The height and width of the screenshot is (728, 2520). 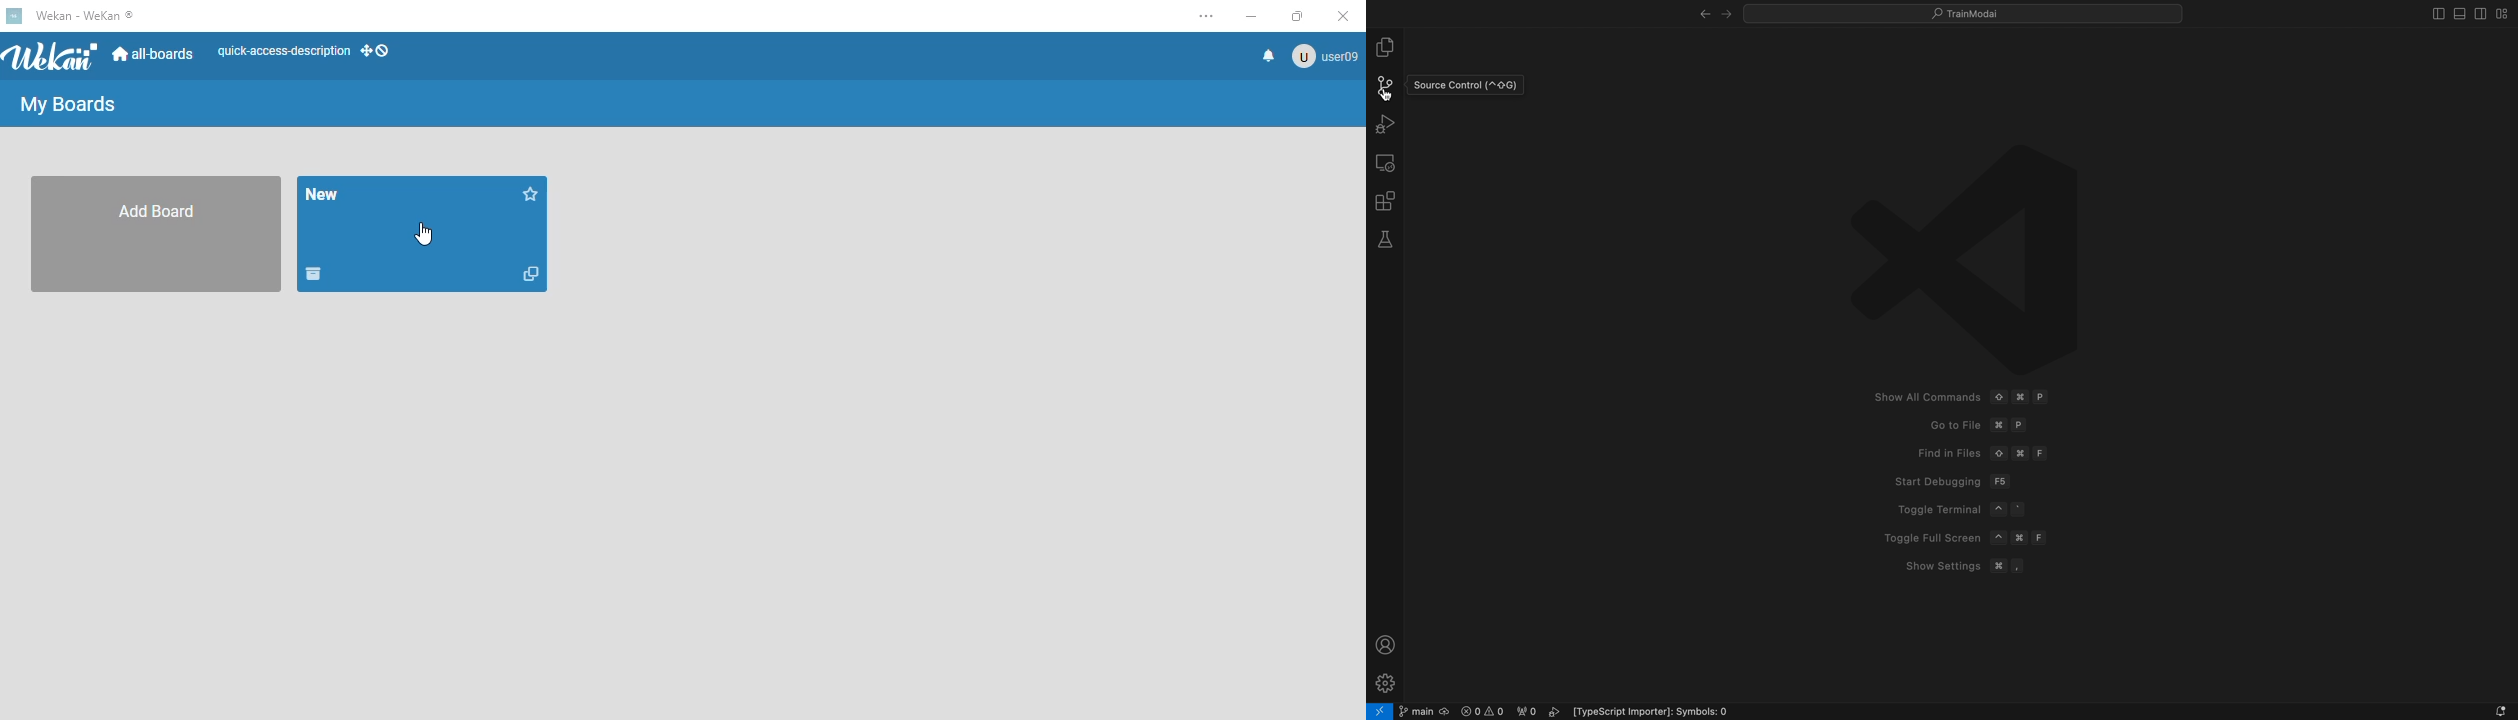 I want to click on left arrow, so click(x=1726, y=11).